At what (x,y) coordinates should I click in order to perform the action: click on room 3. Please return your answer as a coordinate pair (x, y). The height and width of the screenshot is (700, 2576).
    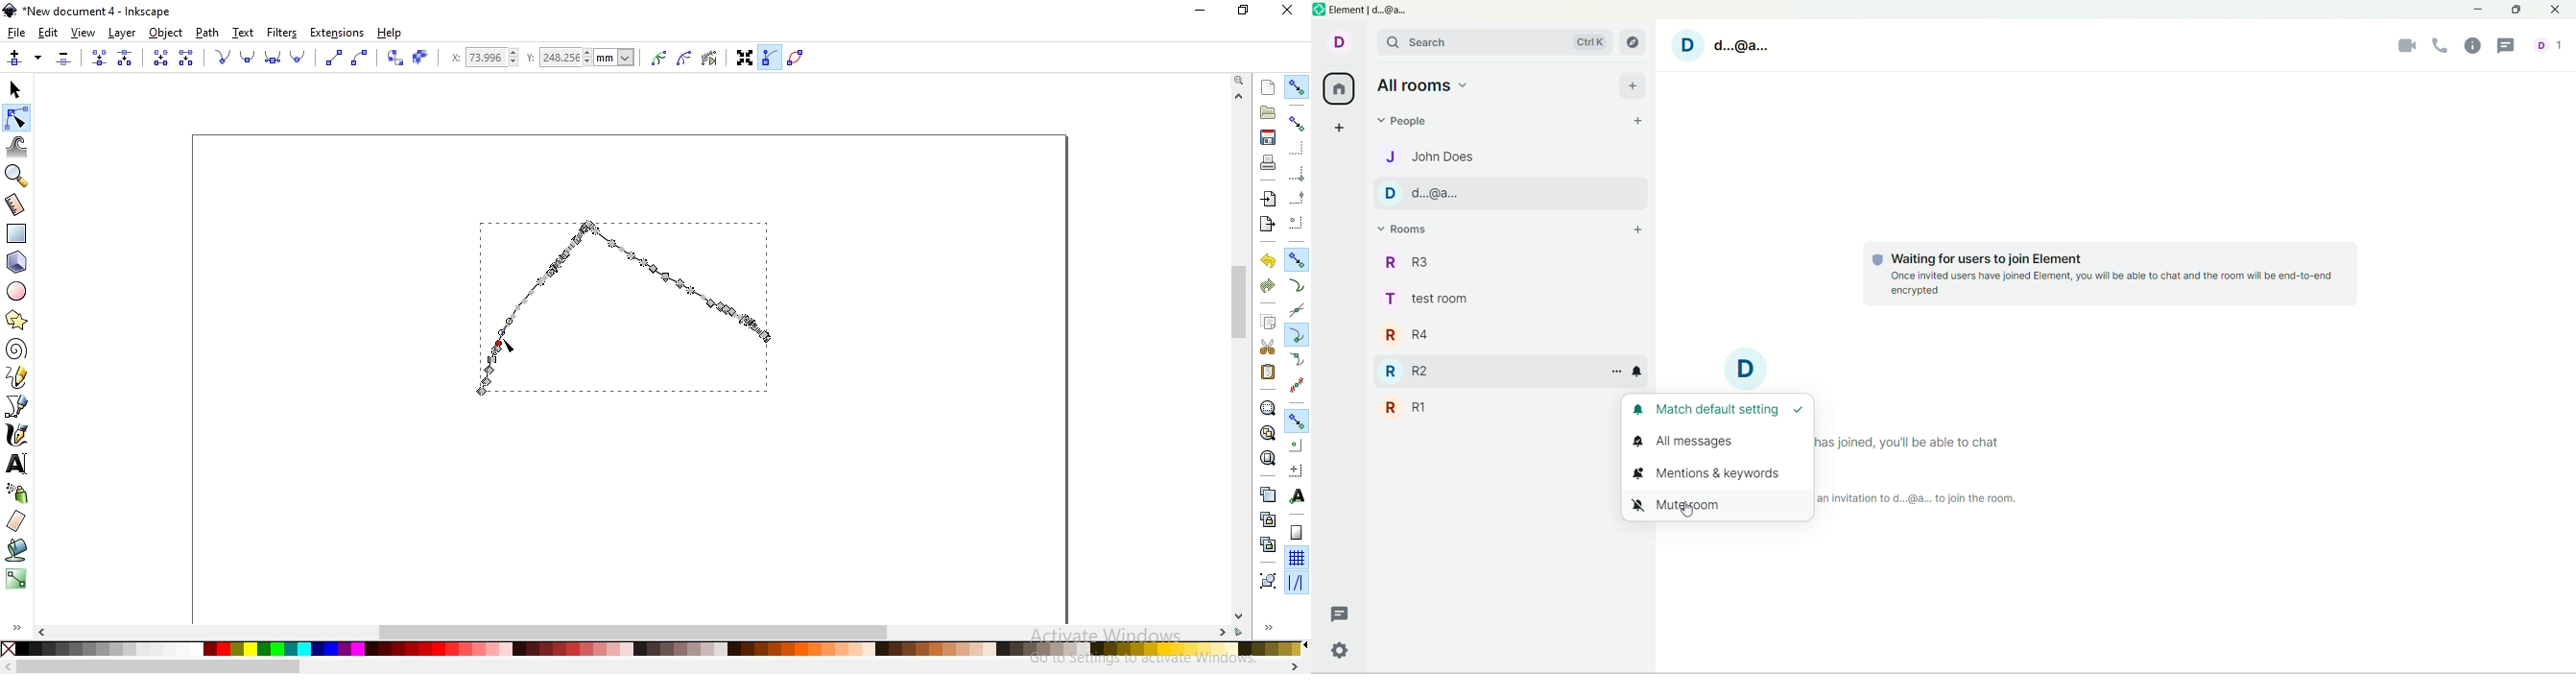
    Looking at the image, I should click on (1431, 259).